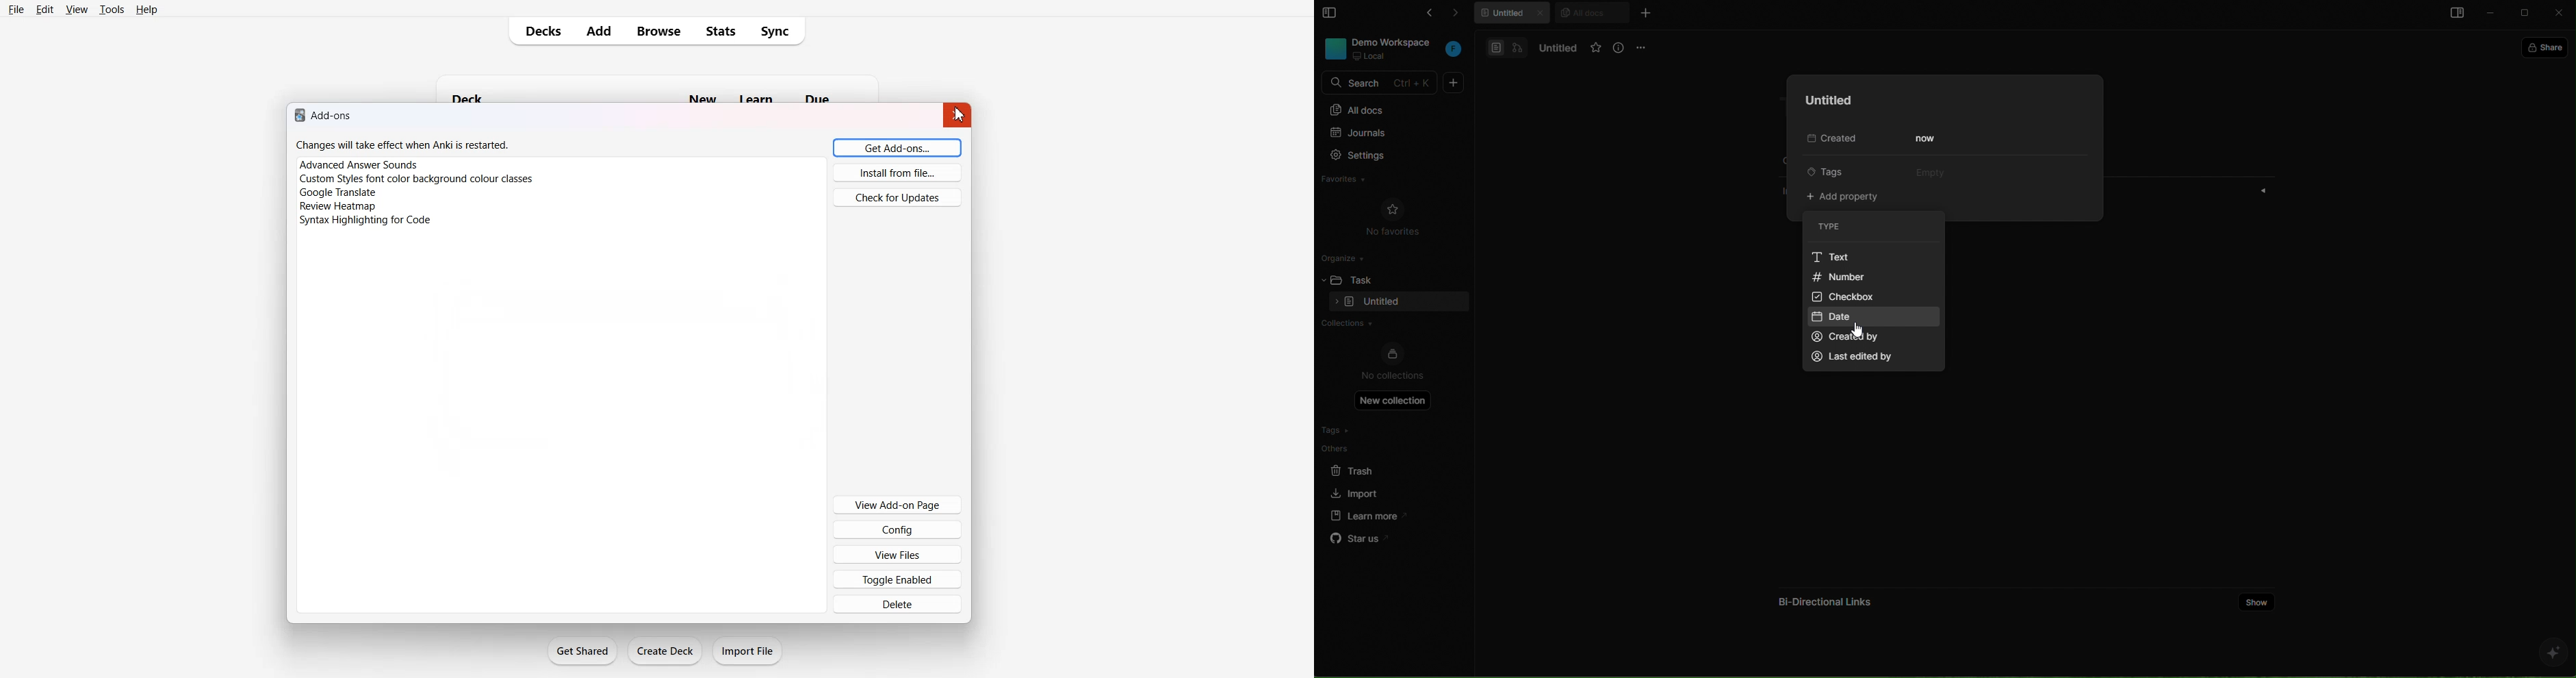 This screenshot has height=700, width=2576. Describe the element at coordinates (1846, 197) in the screenshot. I see `add property` at that location.